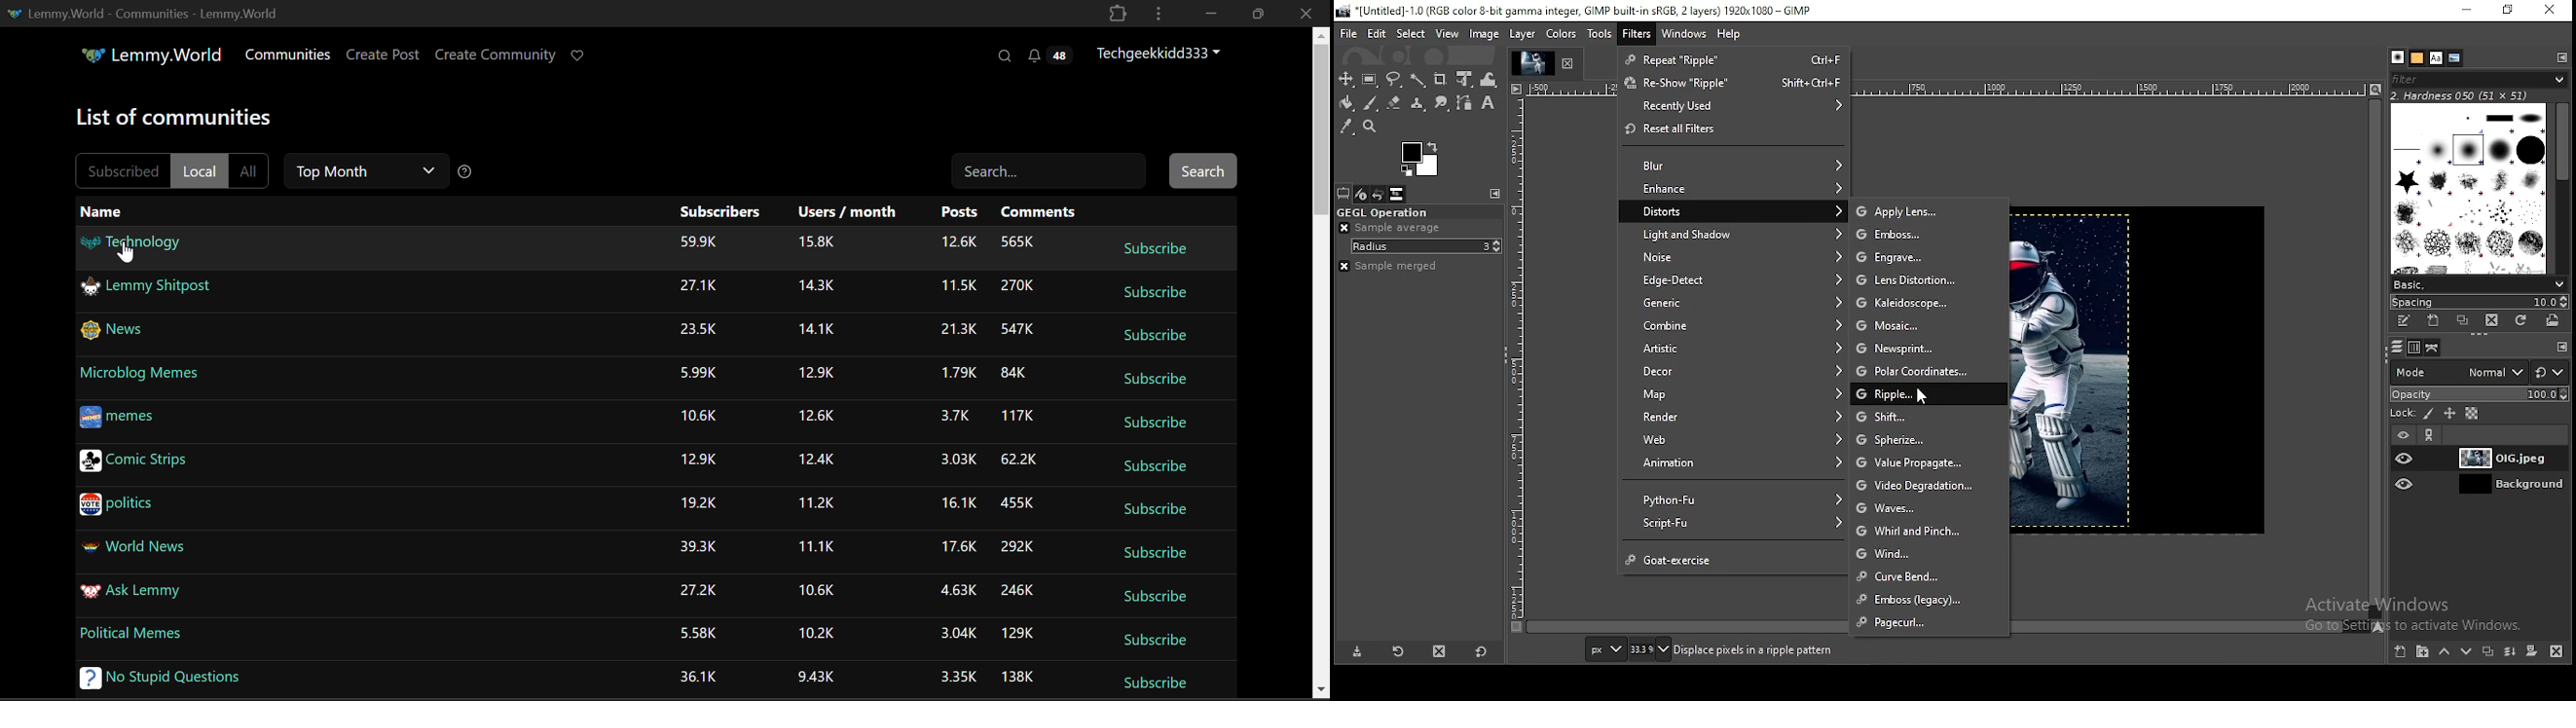 The image size is (2576, 728). What do you see at coordinates (1525, 34) in the screenshot?
I see `layer` at bounding box center [1525, 34].